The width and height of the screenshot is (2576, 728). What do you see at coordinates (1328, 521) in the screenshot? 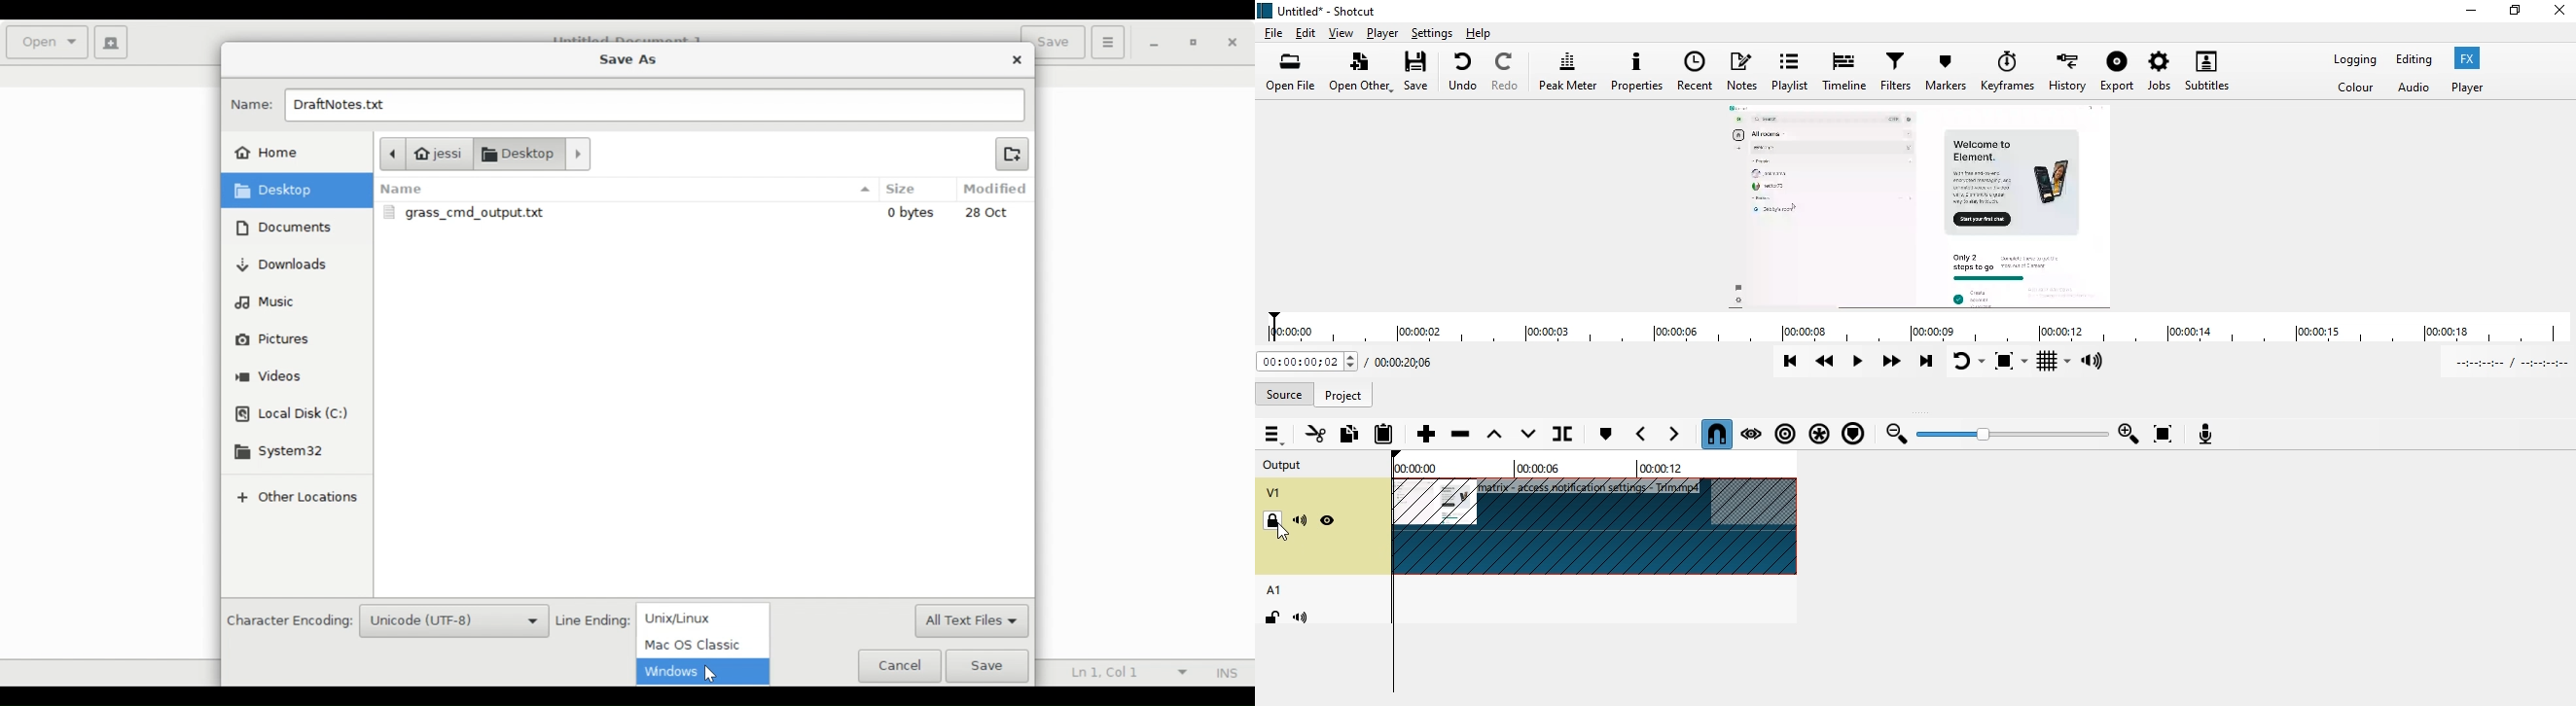
I see `hide` at bounding box center [1328, 521].